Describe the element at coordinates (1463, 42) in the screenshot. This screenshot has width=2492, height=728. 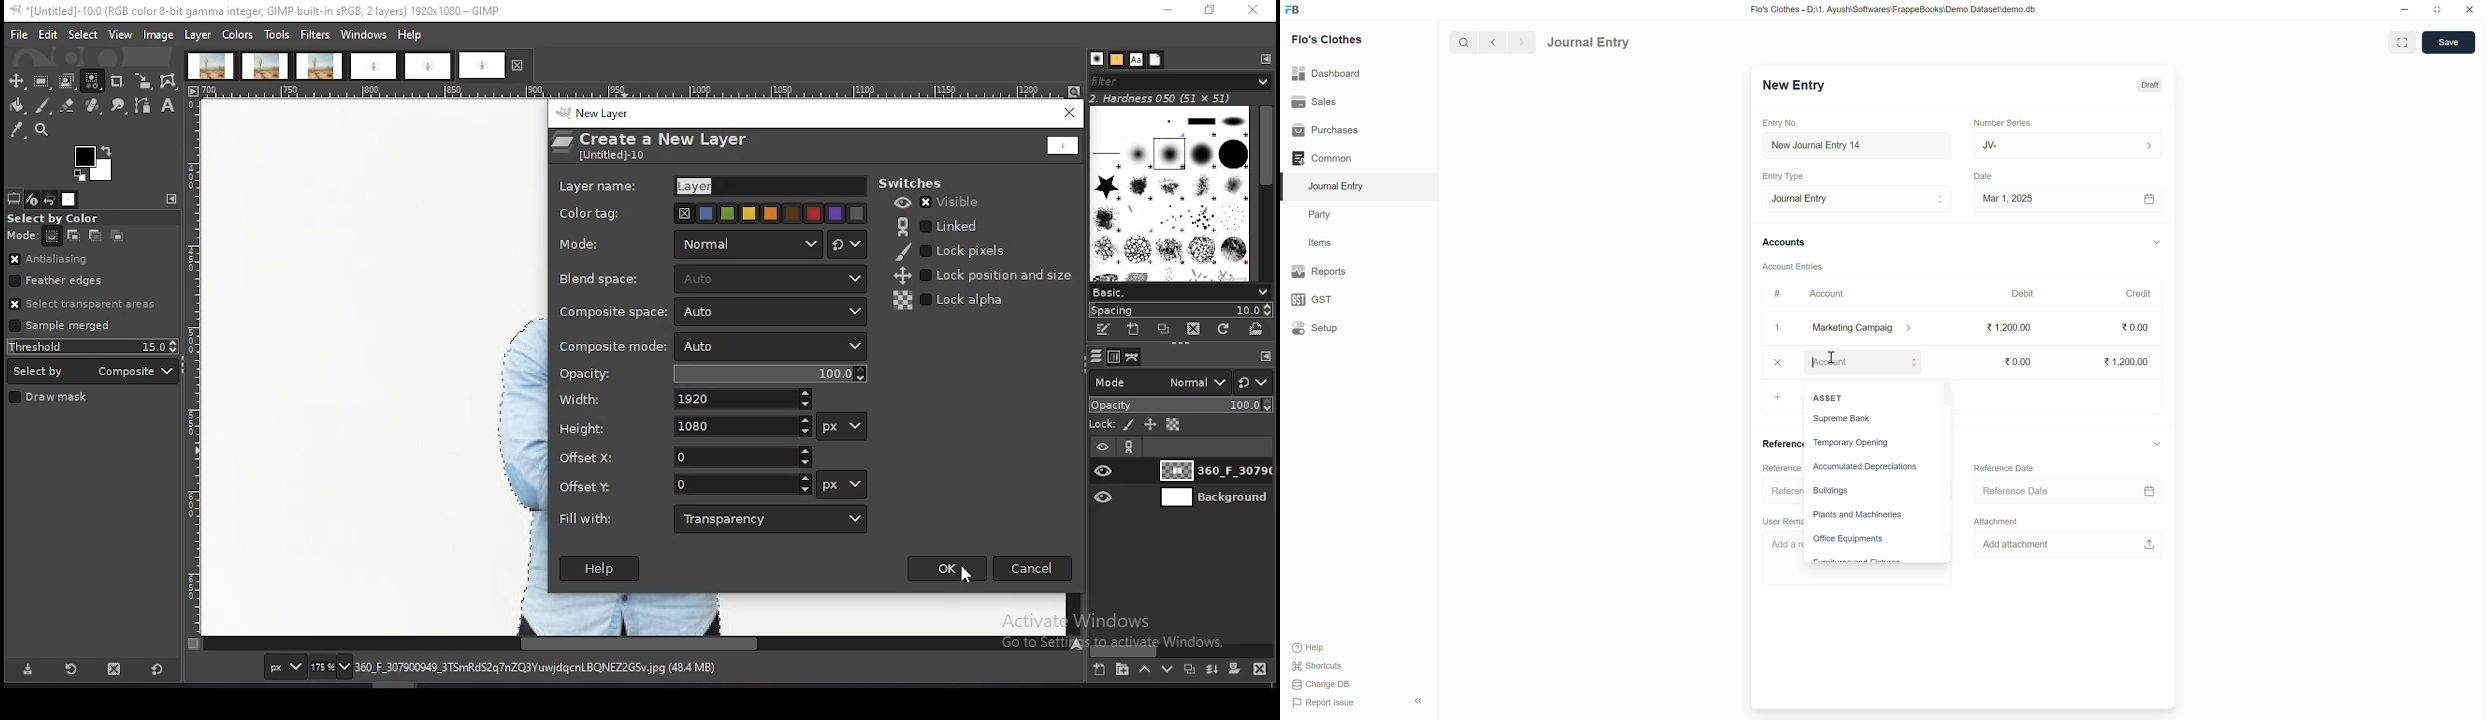
I see `search` at that location.